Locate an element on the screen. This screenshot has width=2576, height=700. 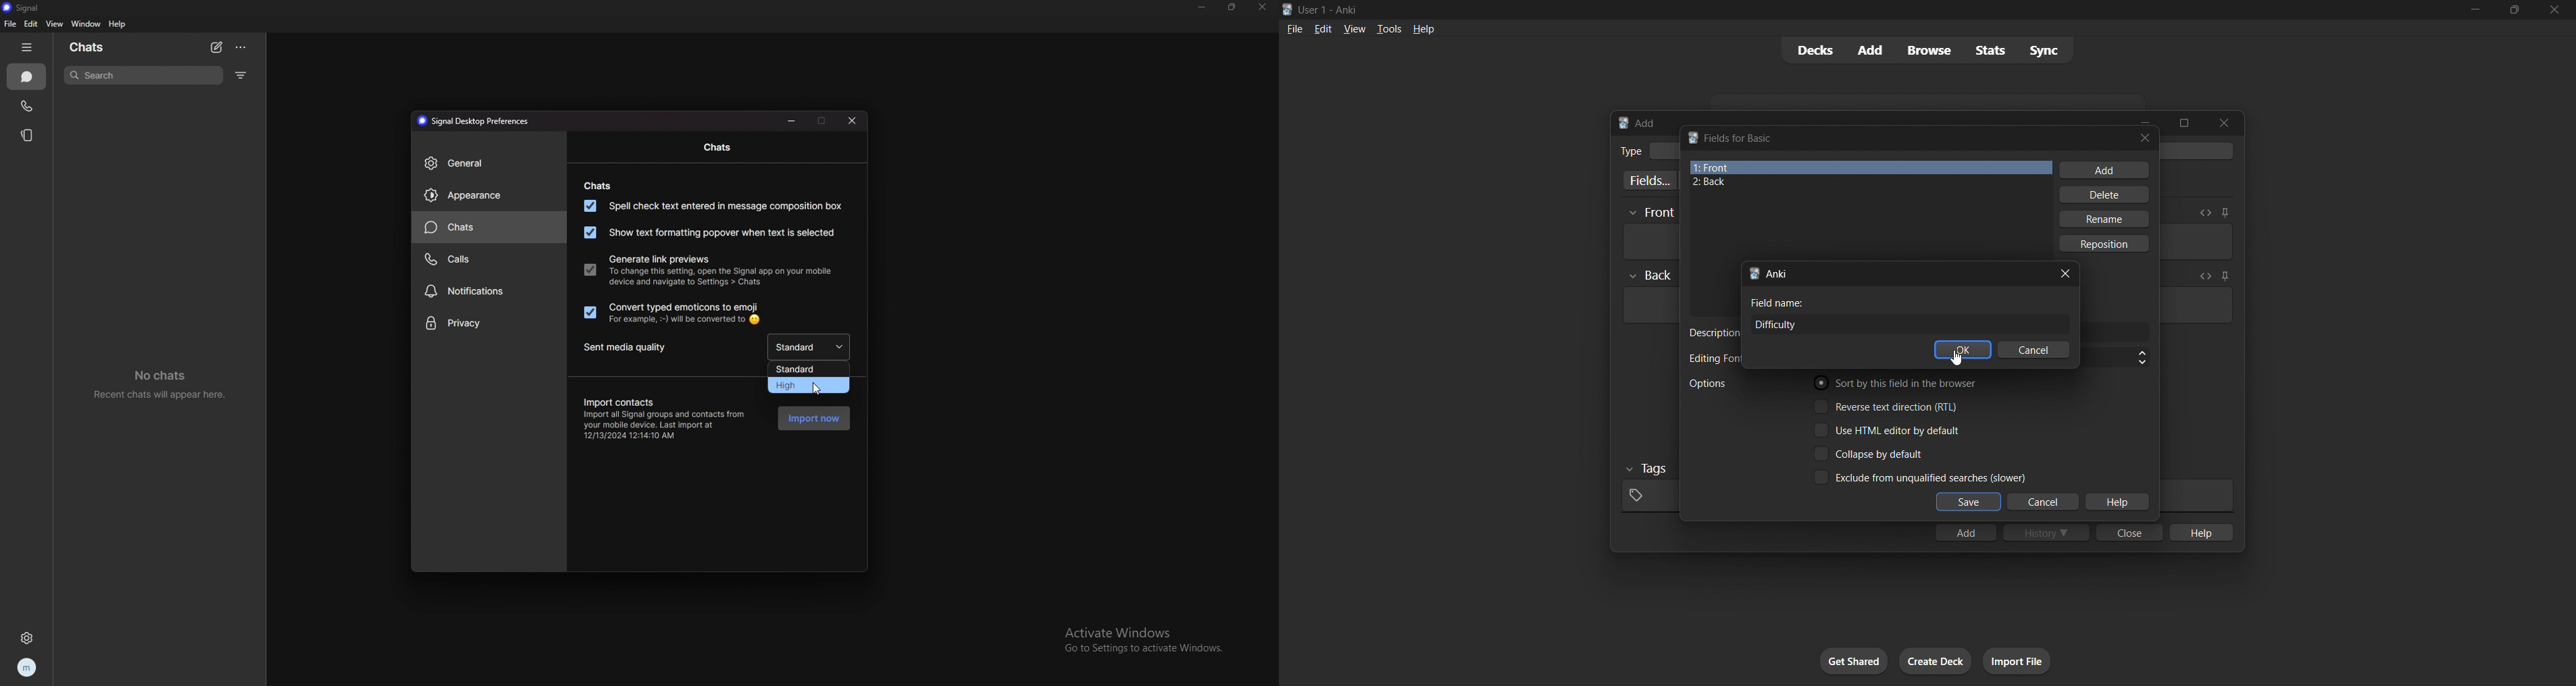
profile is located at coordinates (29, 667).